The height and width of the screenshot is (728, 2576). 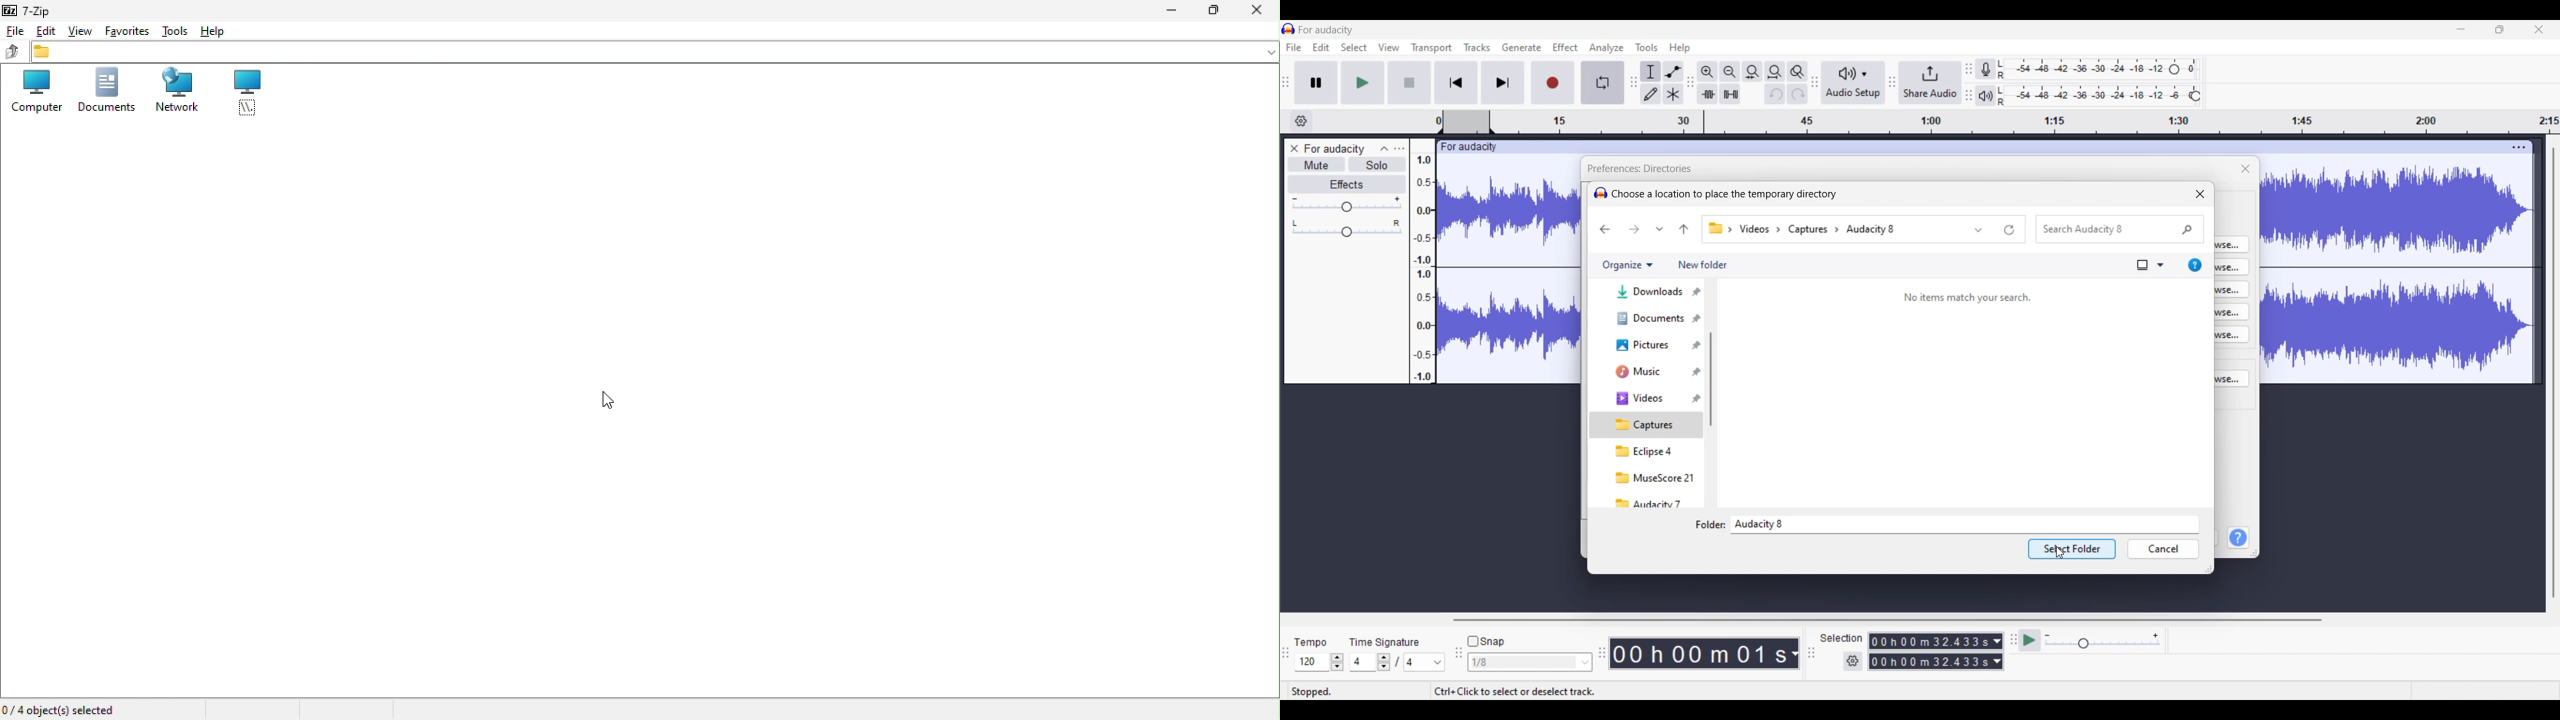 What do you see at coordinates (1659, 229) in the screenshot?
I see `Recent location` at bounding box center [1659, 229].